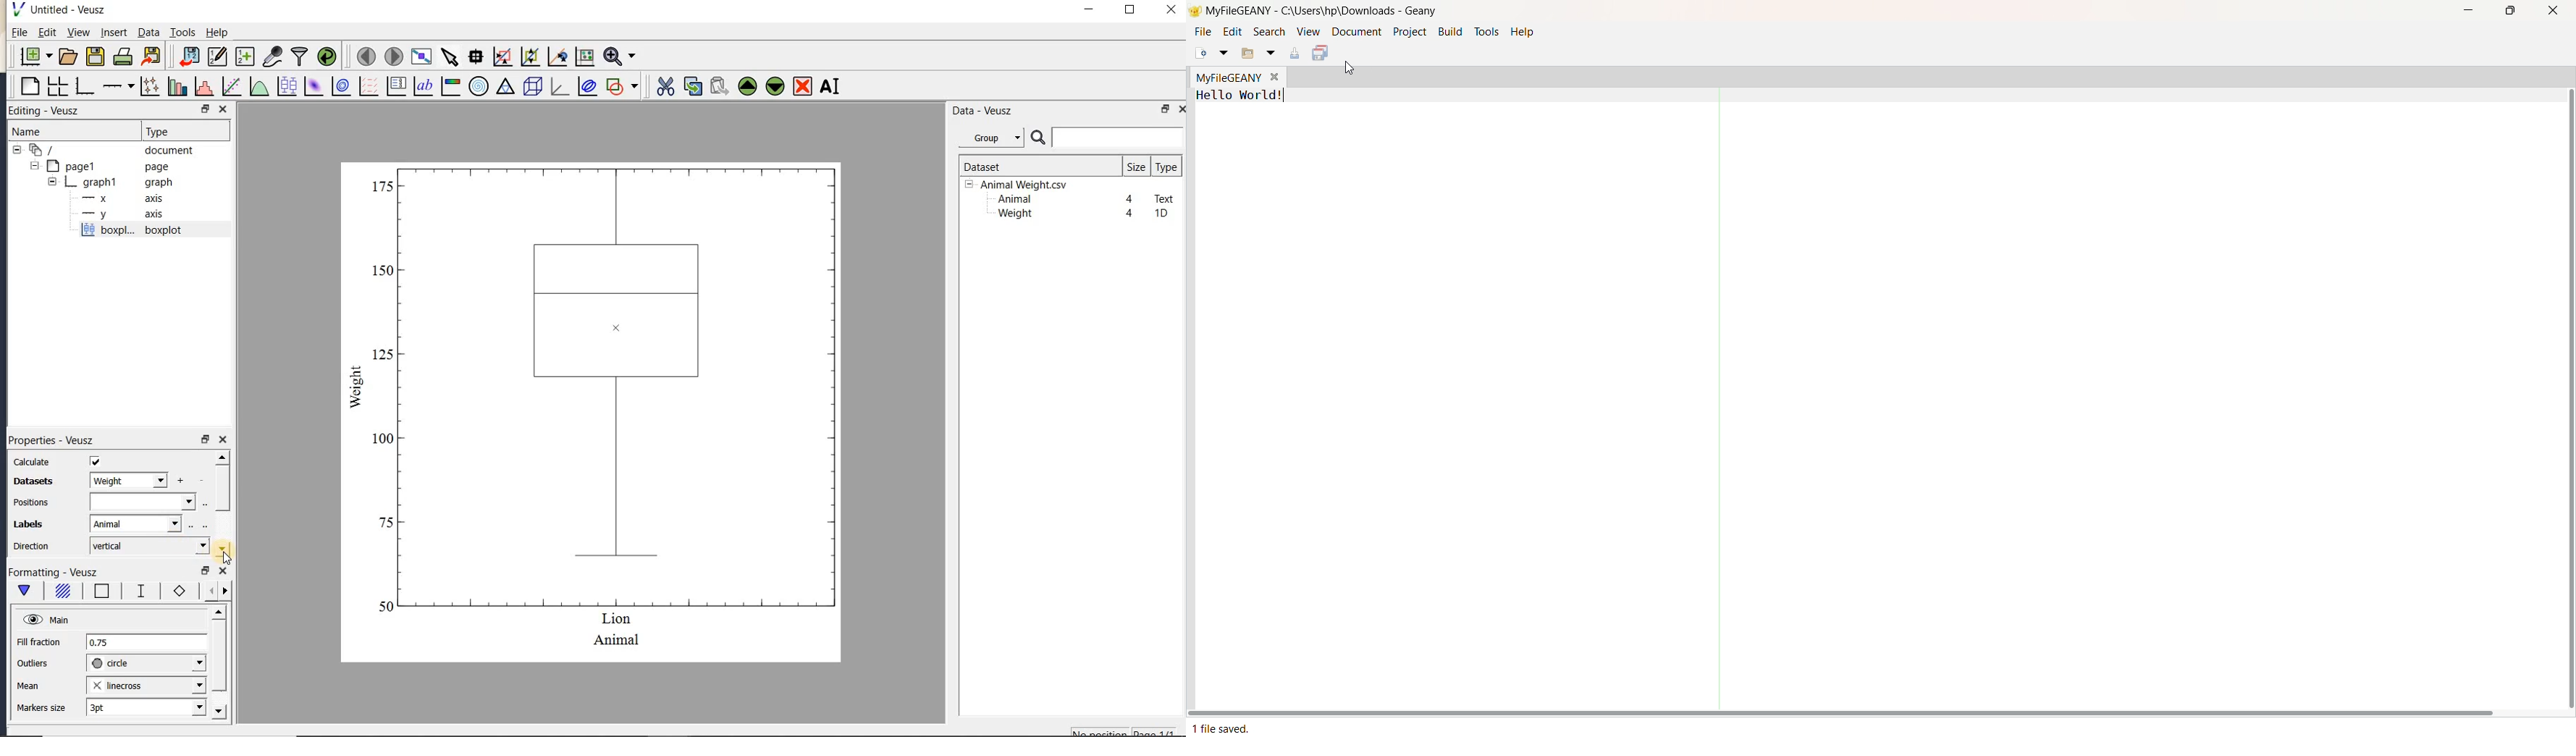 Image resolution: width=2576 pixels, height=756 pixels. I want to click on box fill, so click(61, 592).